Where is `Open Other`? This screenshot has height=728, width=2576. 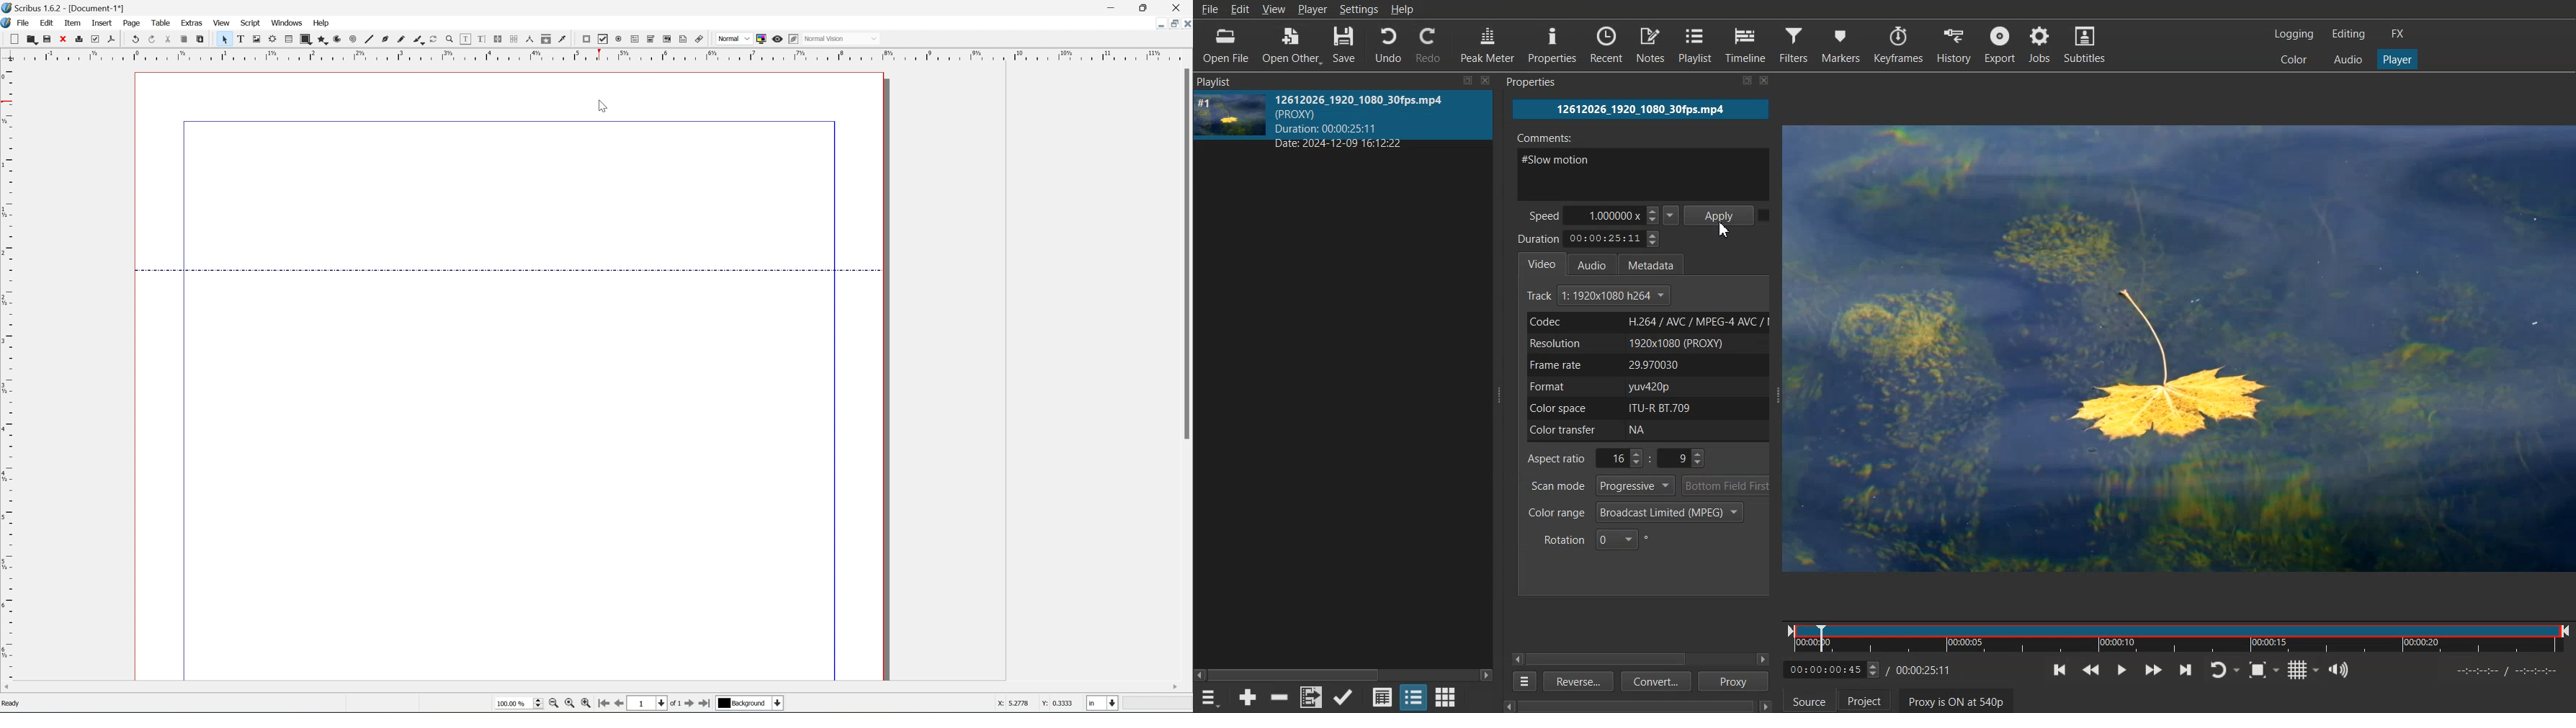
Open Other is located at coordinates (1290, 45).